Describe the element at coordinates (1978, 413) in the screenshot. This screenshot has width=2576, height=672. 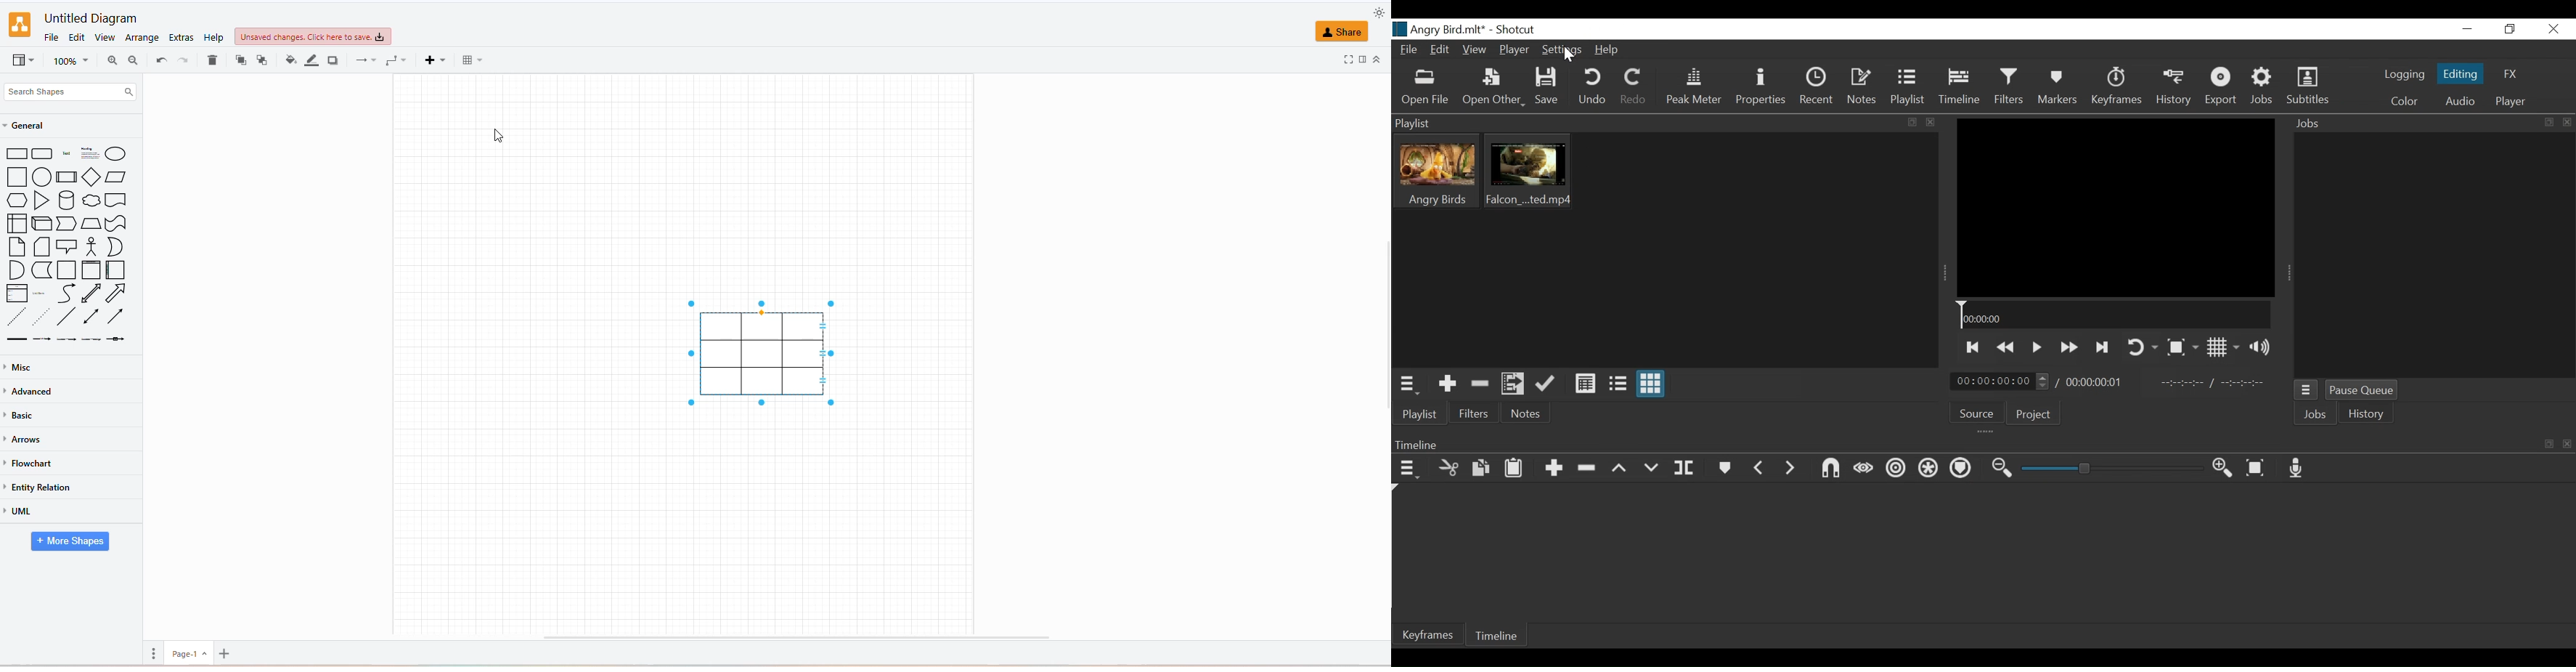
I see `Source` at that location.